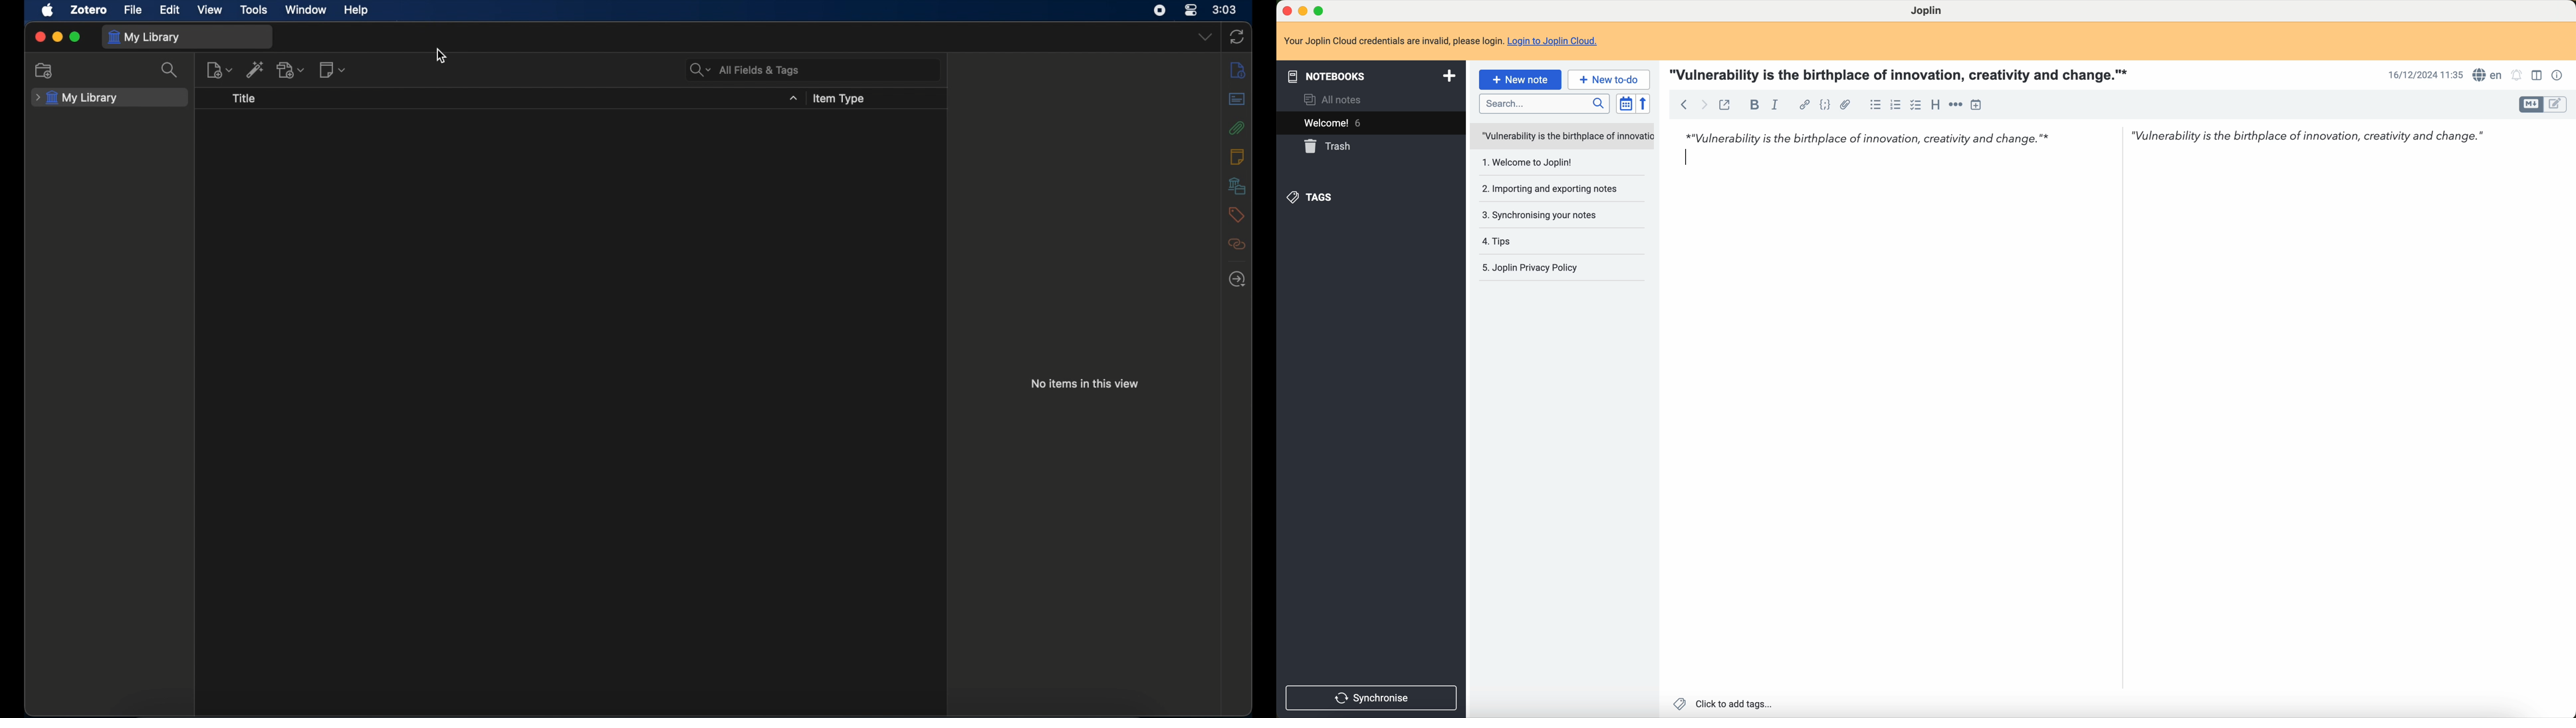  Describe the element at coordinates (2536, 77) in the screenshot. I see `toggle editor layout` at that location.